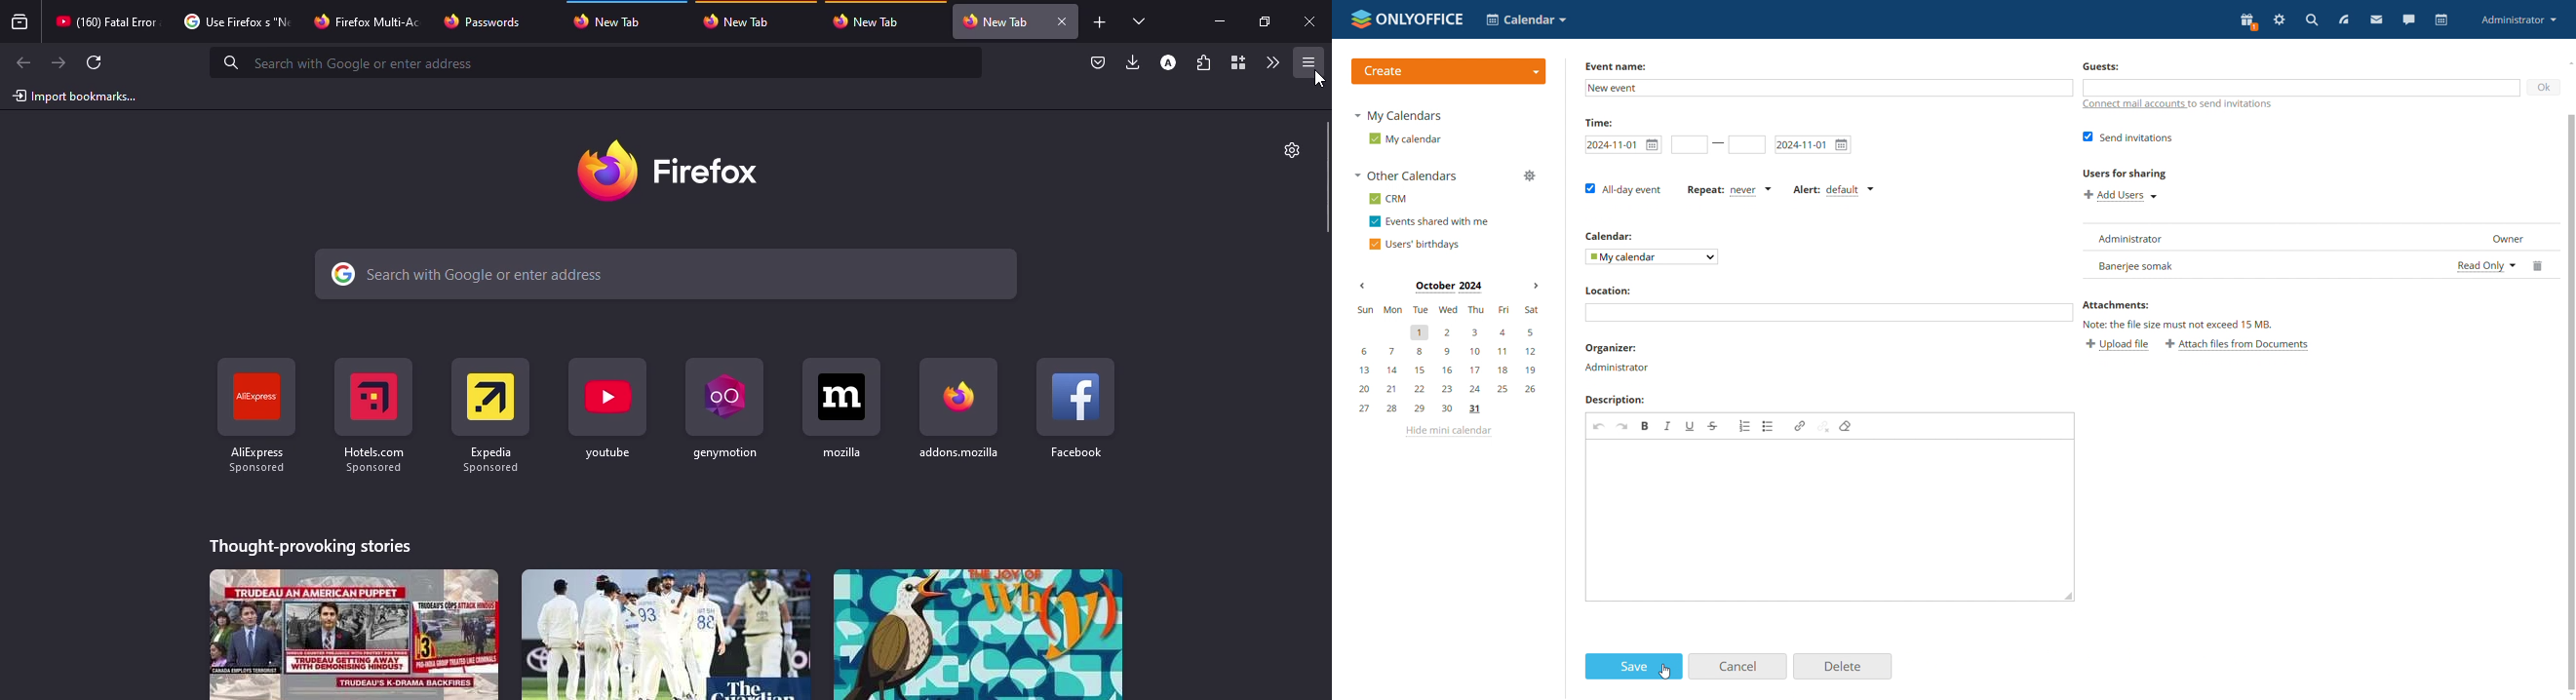 The height and width of the screenshot is (700, 2576). I want to click on stories, so click(312, 543).